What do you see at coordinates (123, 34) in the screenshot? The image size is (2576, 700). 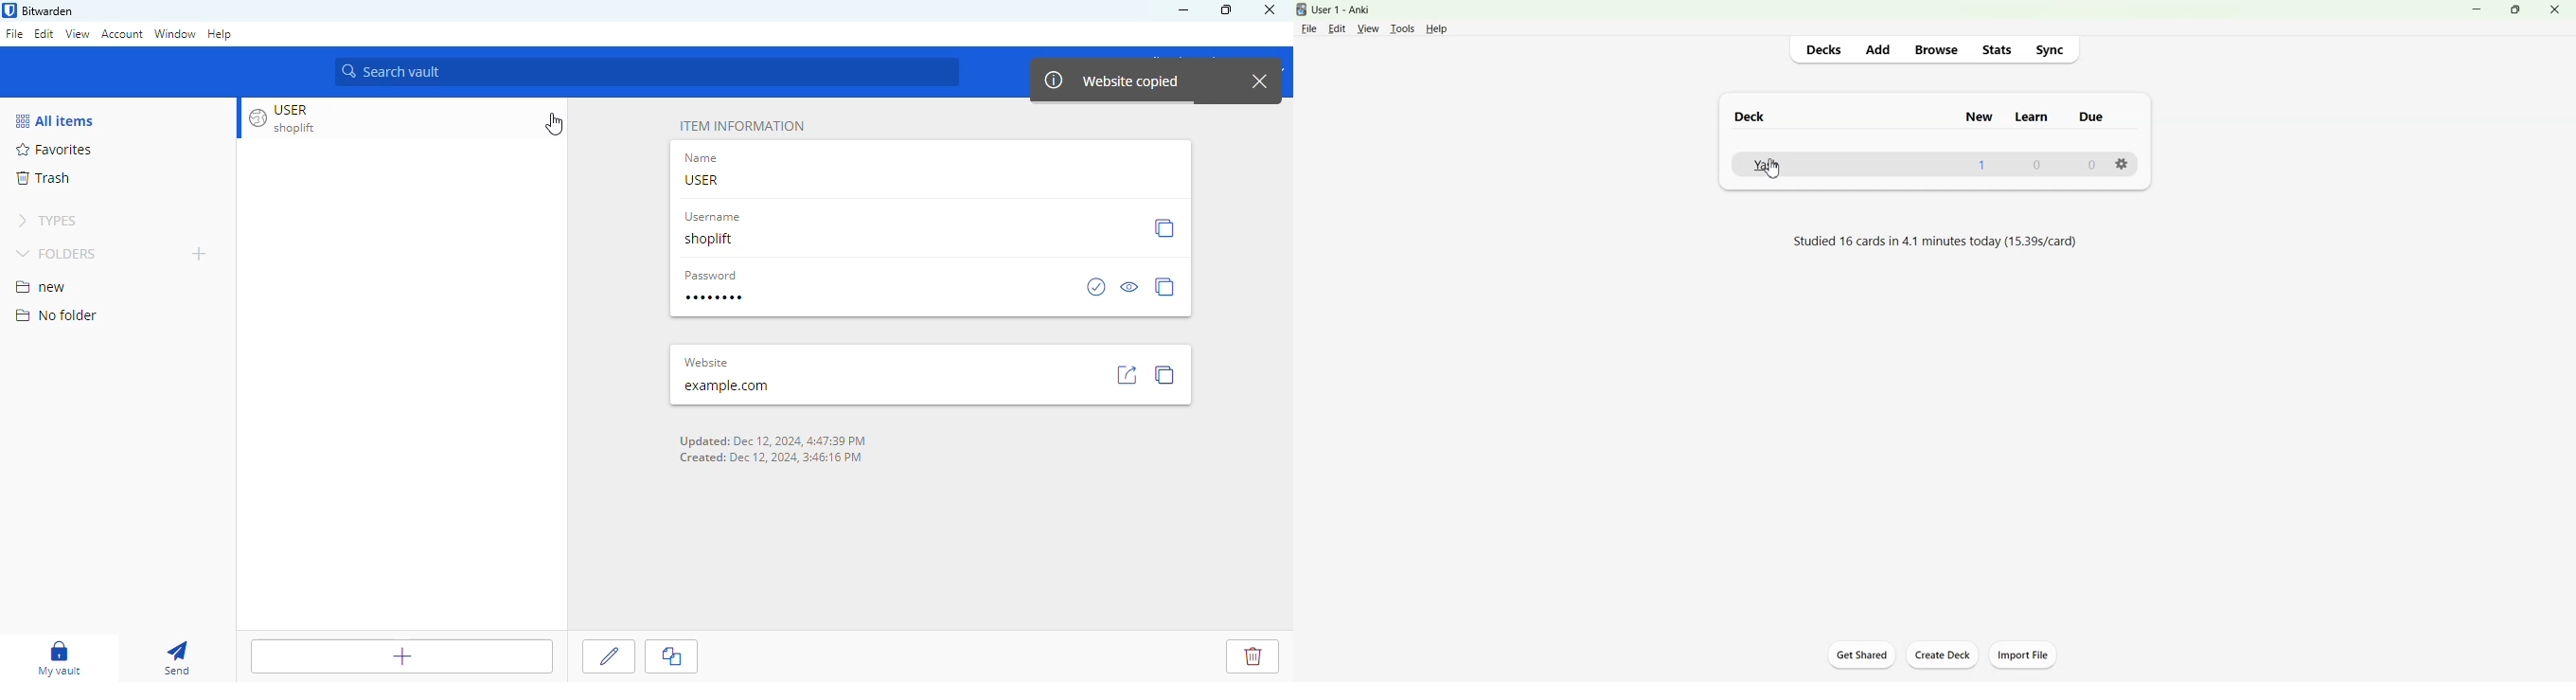 I see `account` at bounding box center [123, 34].